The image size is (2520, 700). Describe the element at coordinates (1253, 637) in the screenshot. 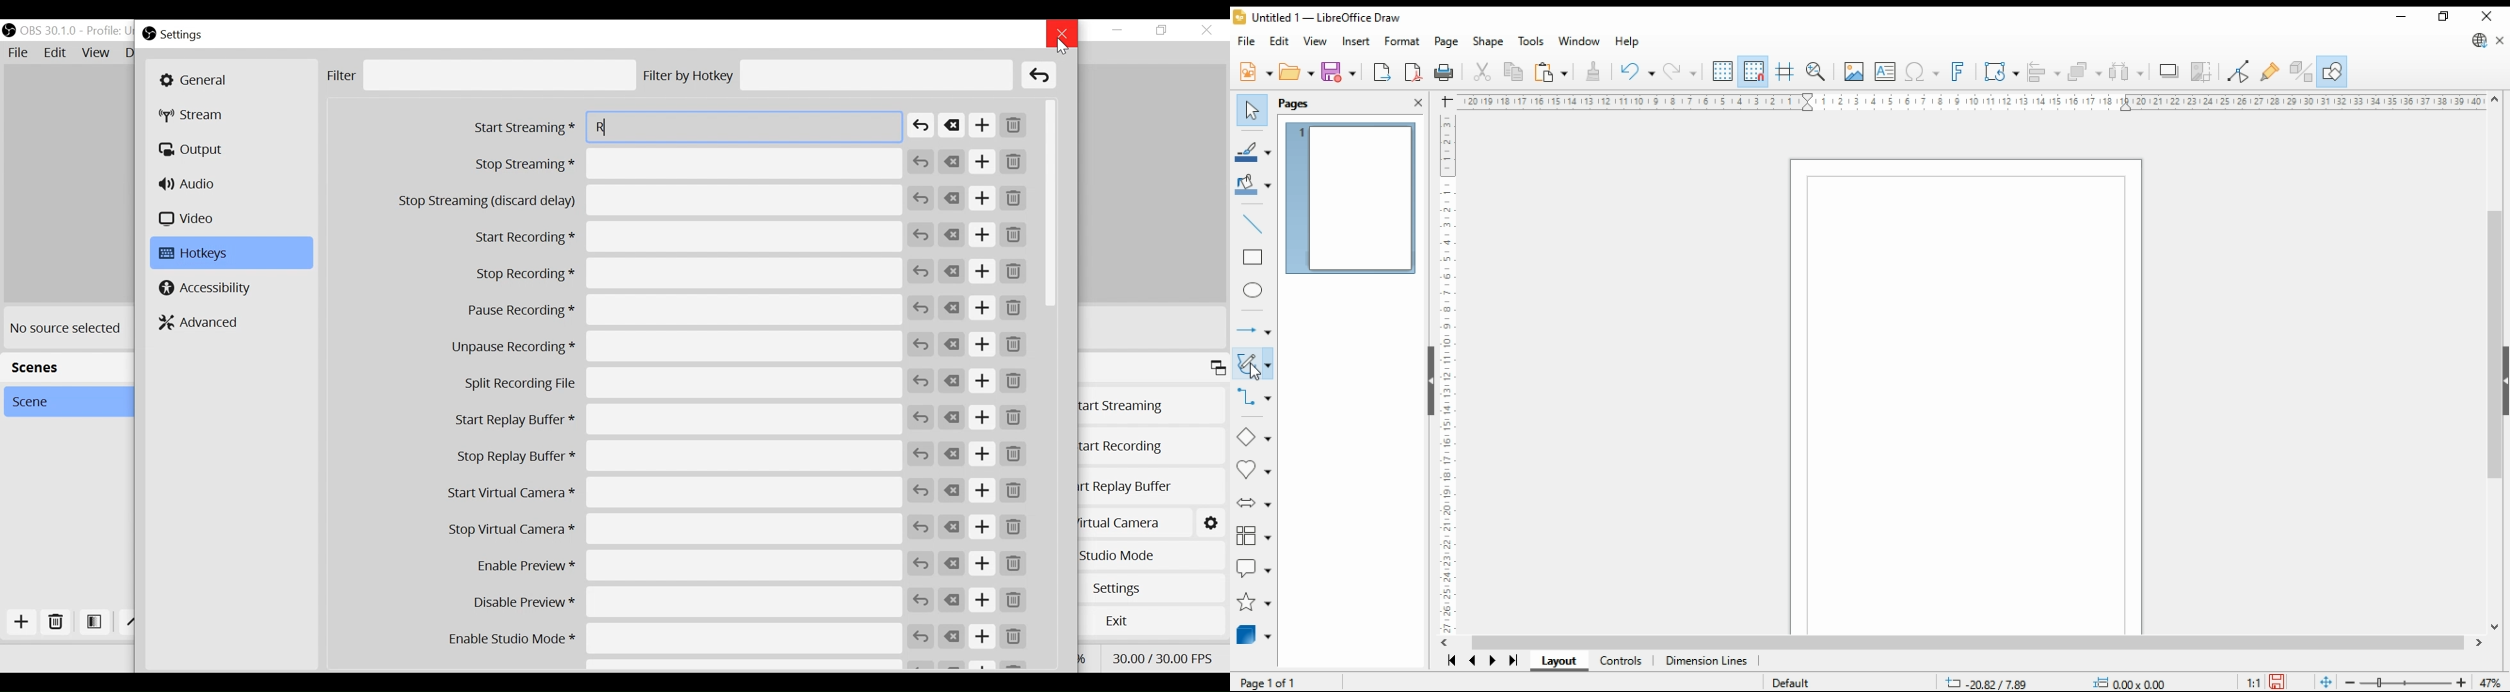

I see `3D objects` at that location.